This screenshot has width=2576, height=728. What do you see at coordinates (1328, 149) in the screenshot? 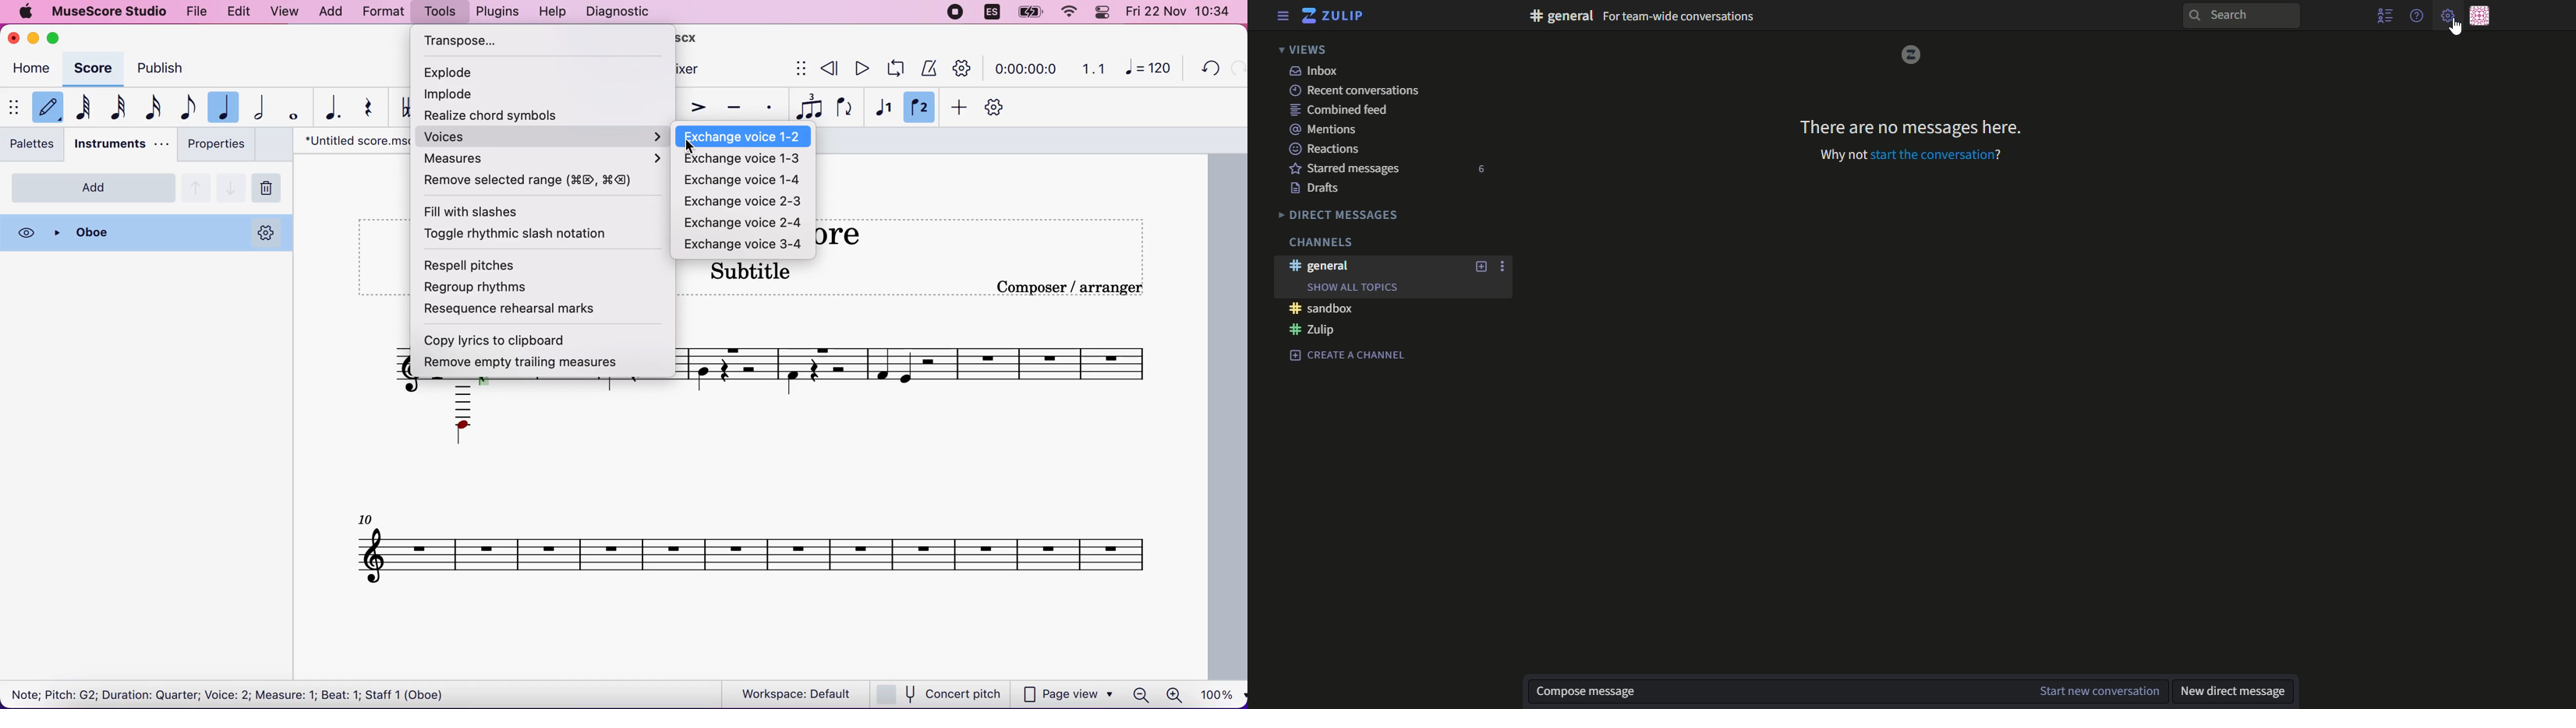
I see `Reactions` at bounding box center [1328, 149].